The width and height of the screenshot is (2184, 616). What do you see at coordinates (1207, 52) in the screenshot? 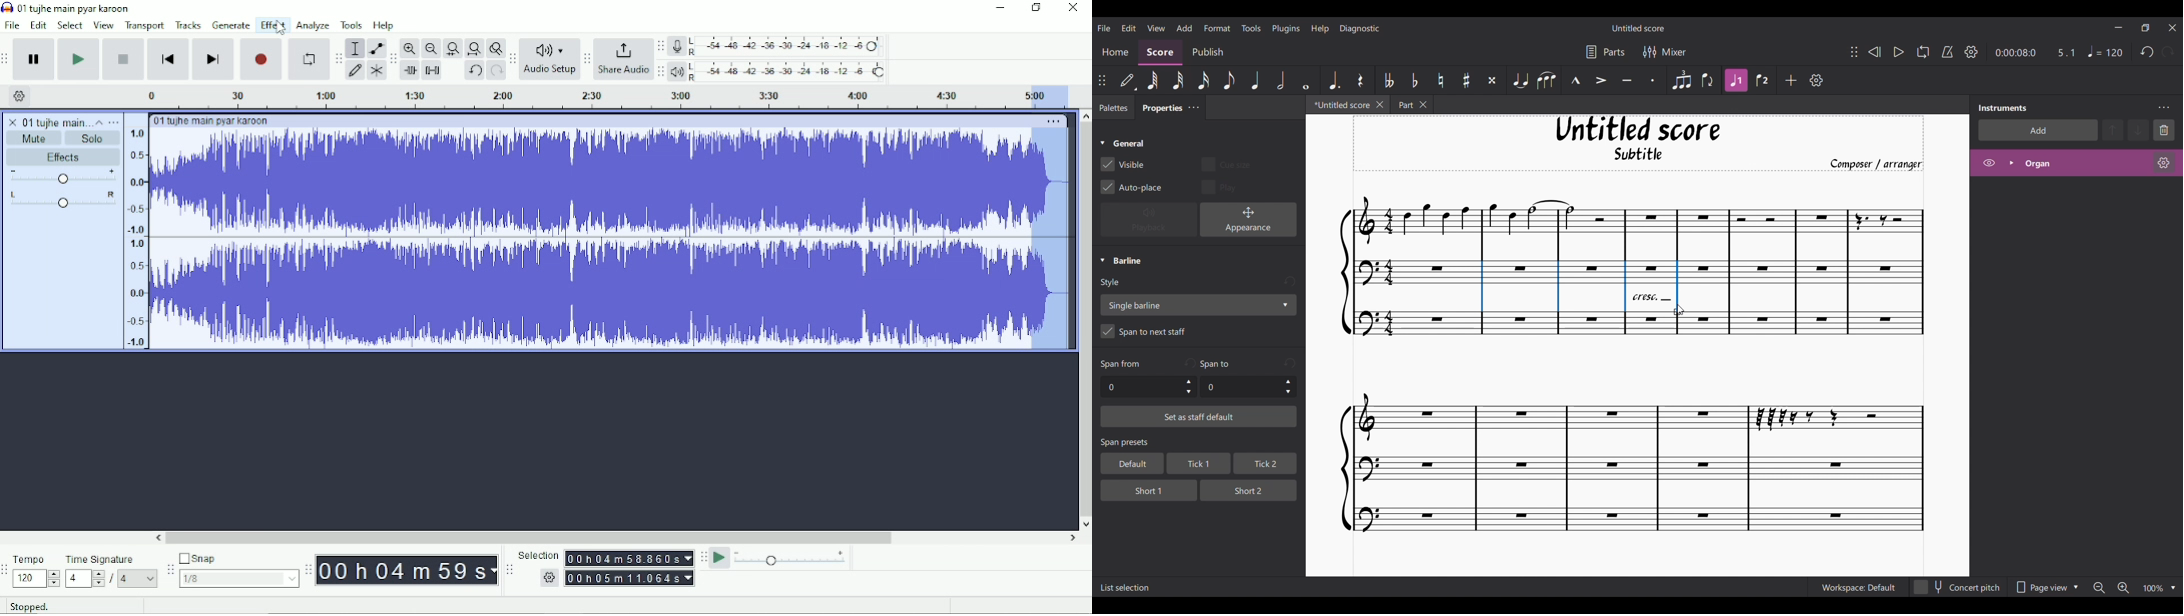
I see `Publish section` at bounding box center [1207, 52].